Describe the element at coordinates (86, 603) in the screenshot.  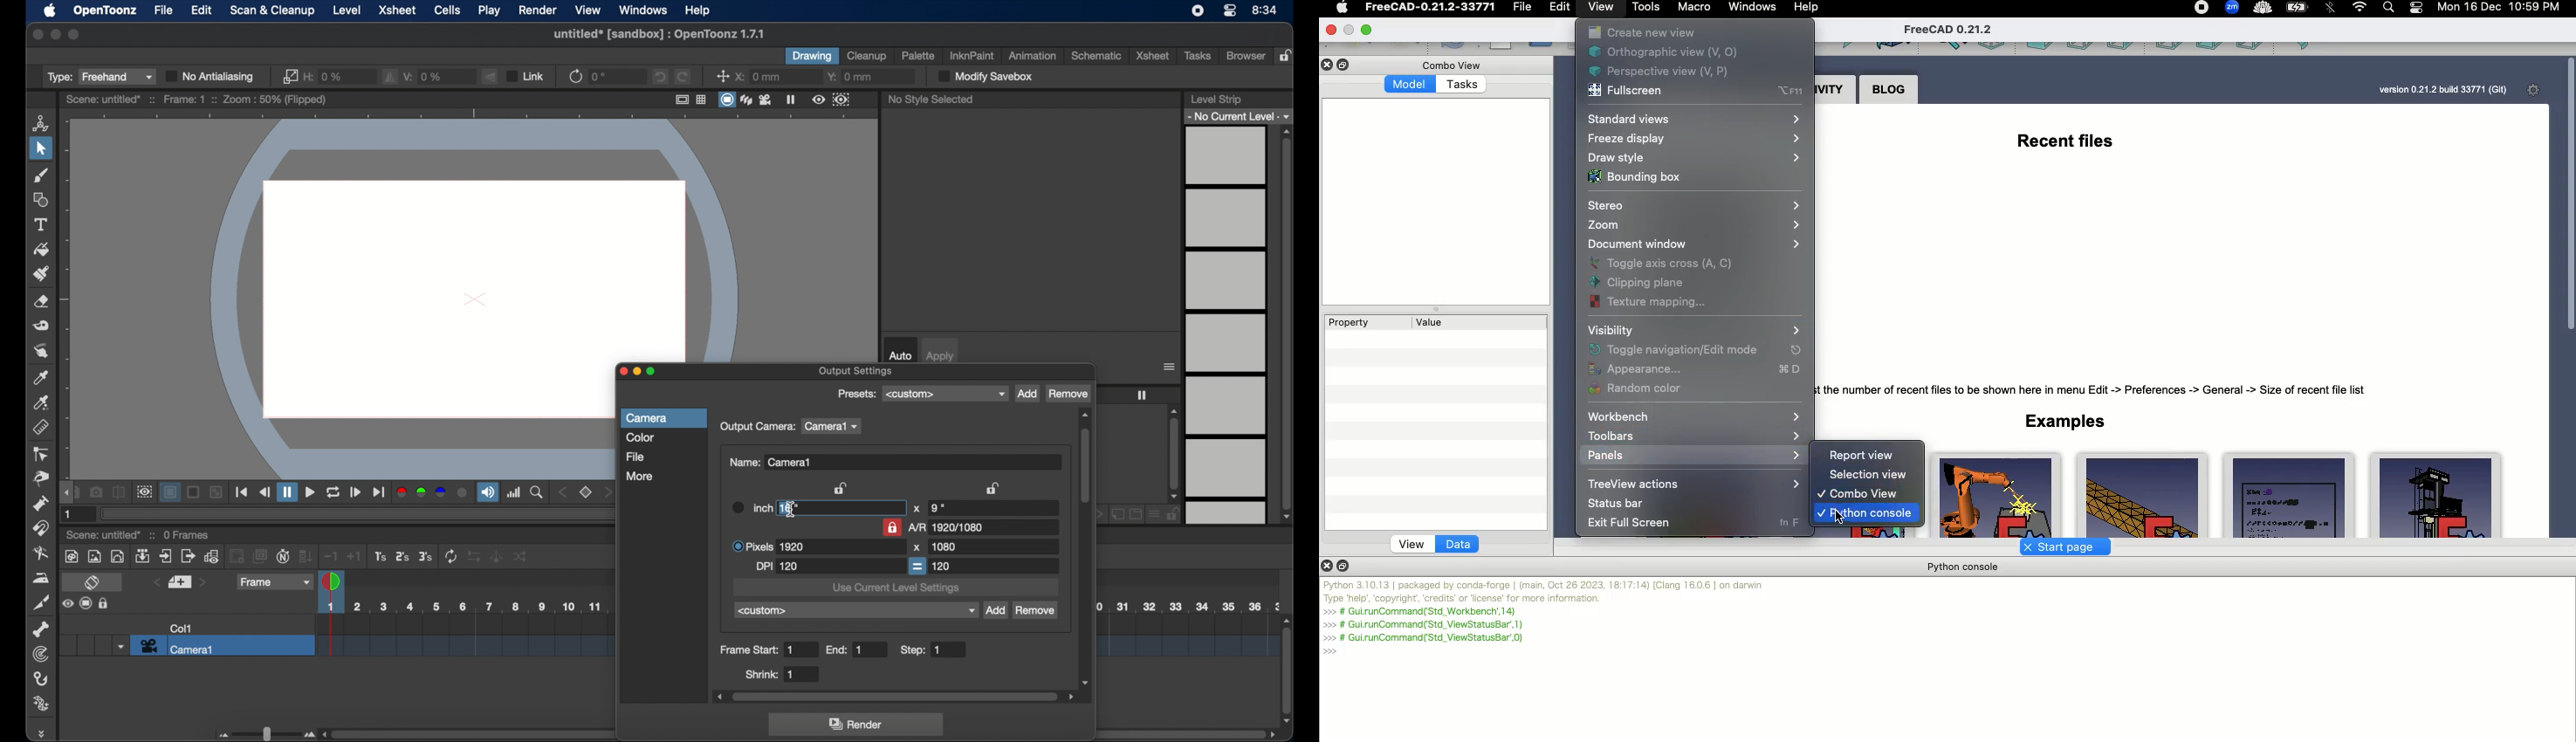
I see `` at that location.